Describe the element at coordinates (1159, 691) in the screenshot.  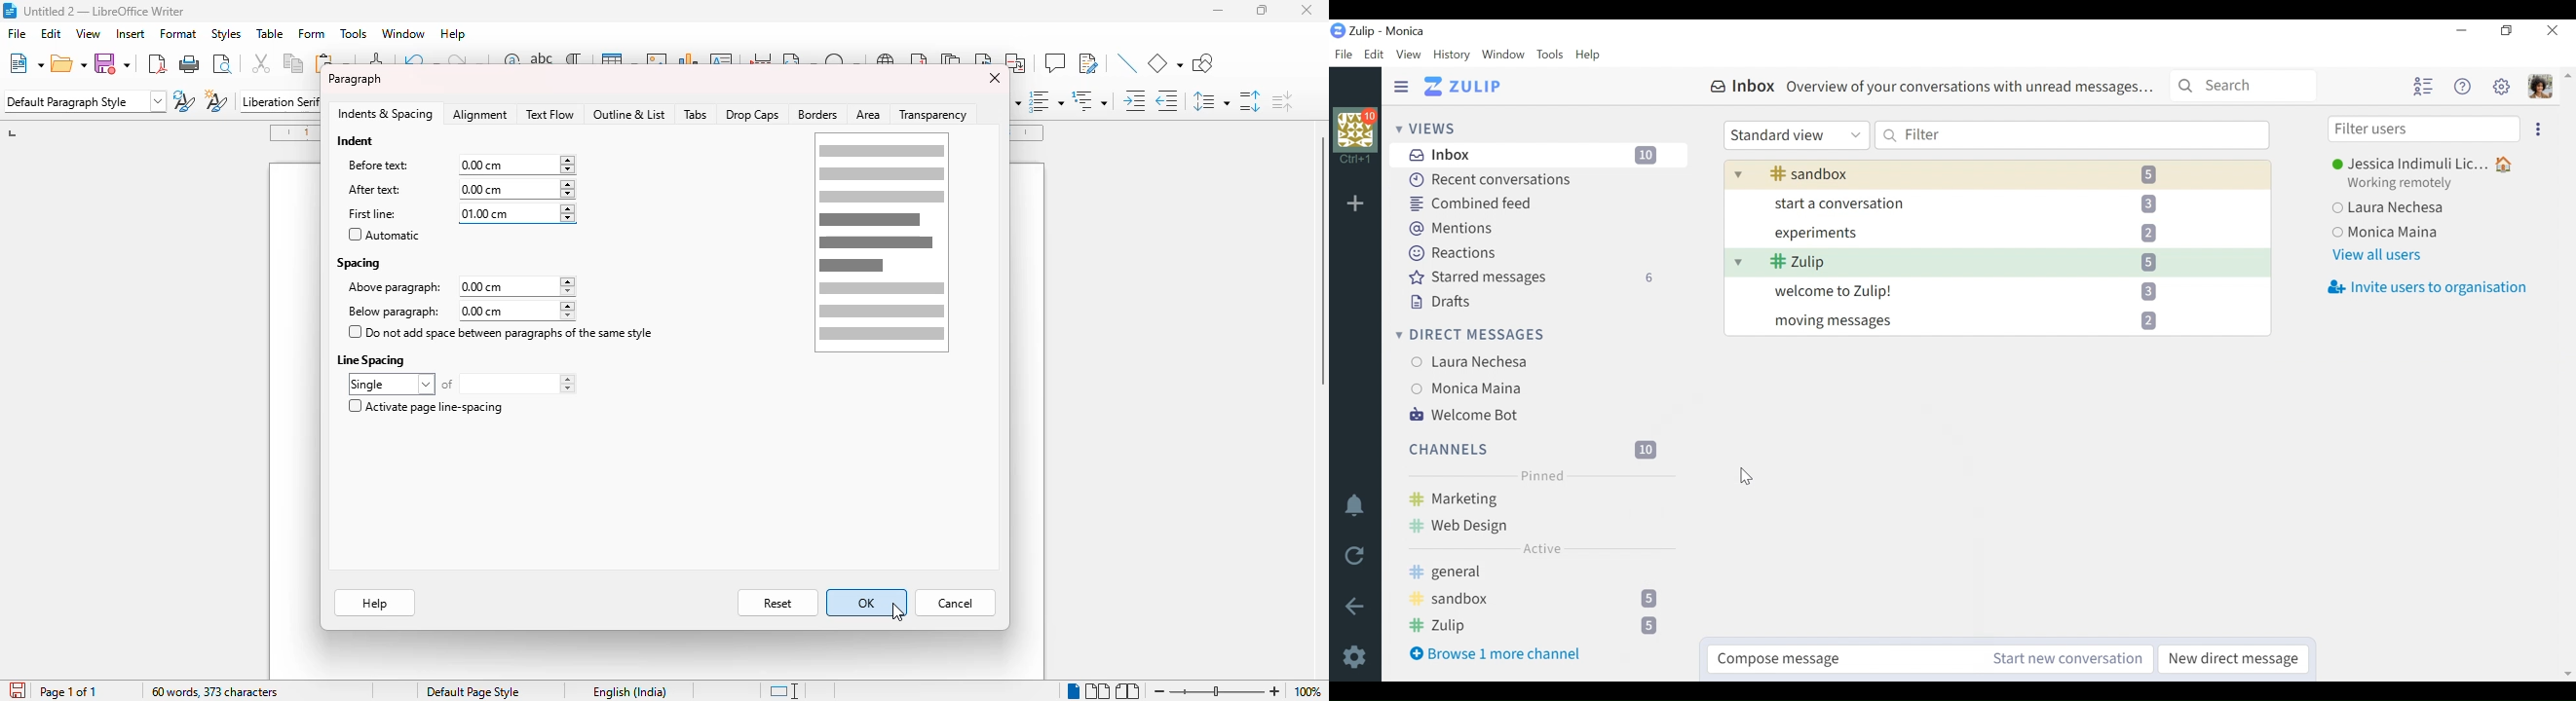
I see `zoom out` at that location.